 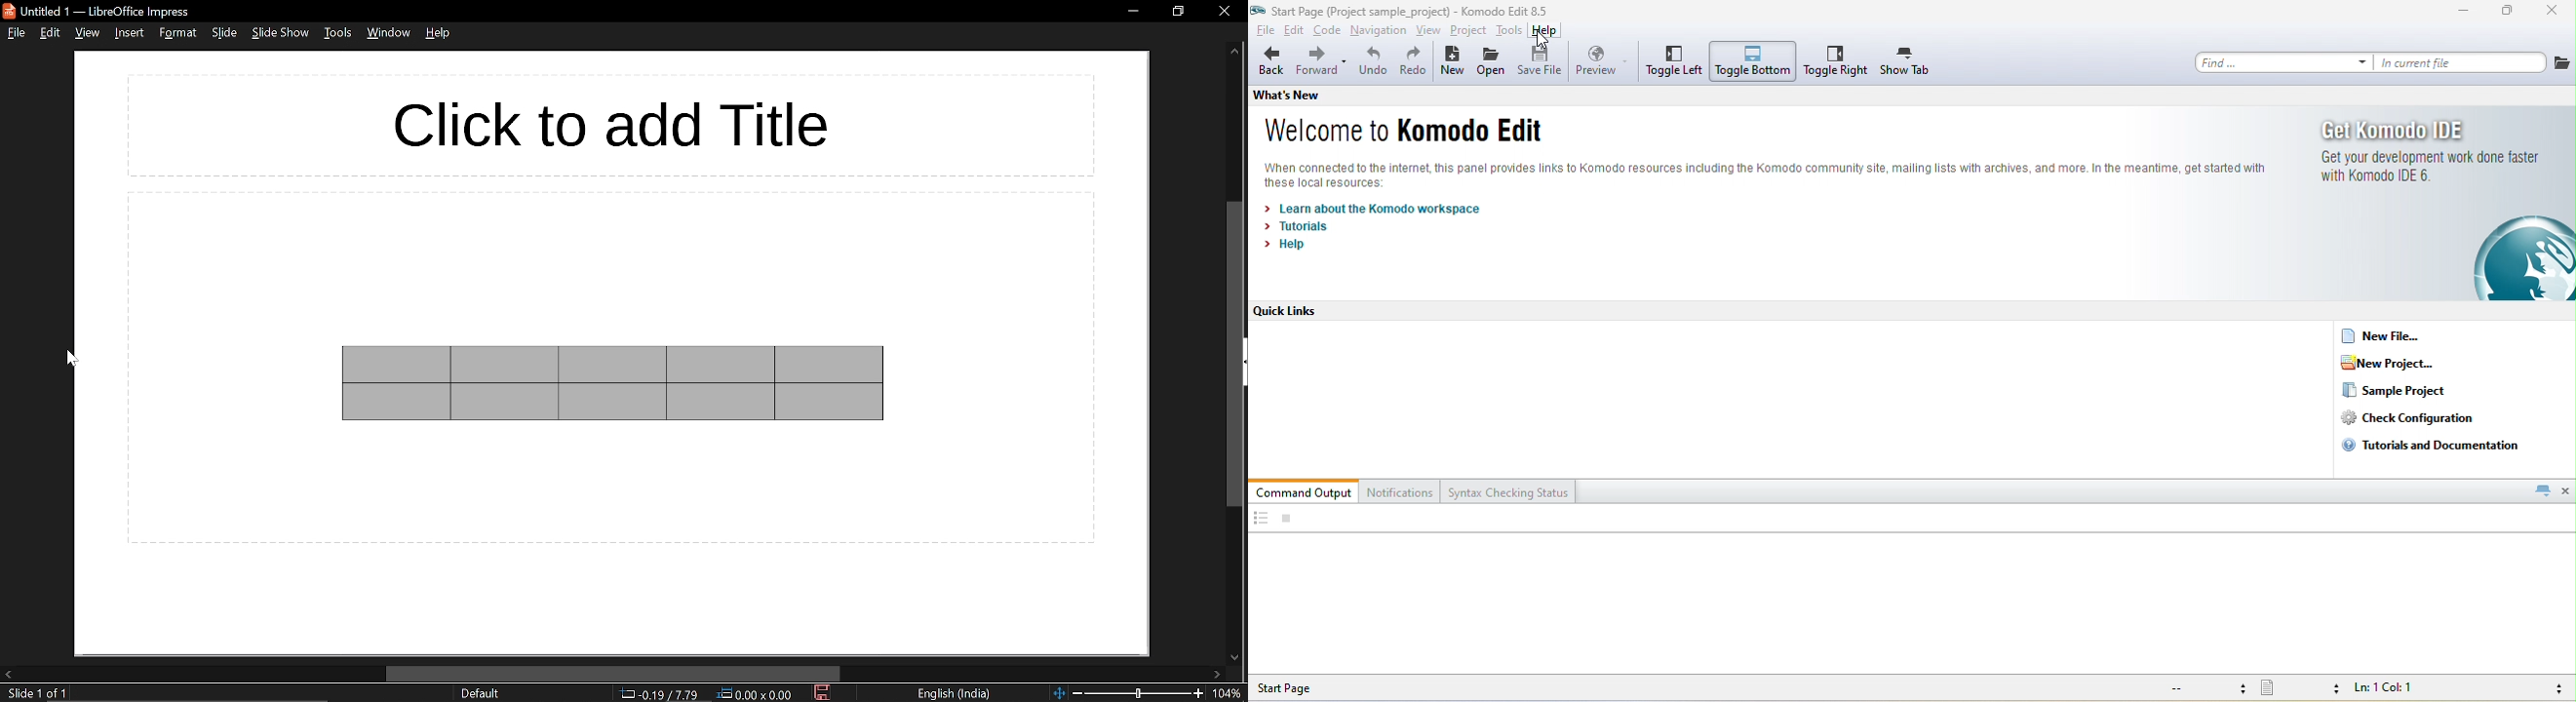 I want to click on file, so click(x=2563, y=62).